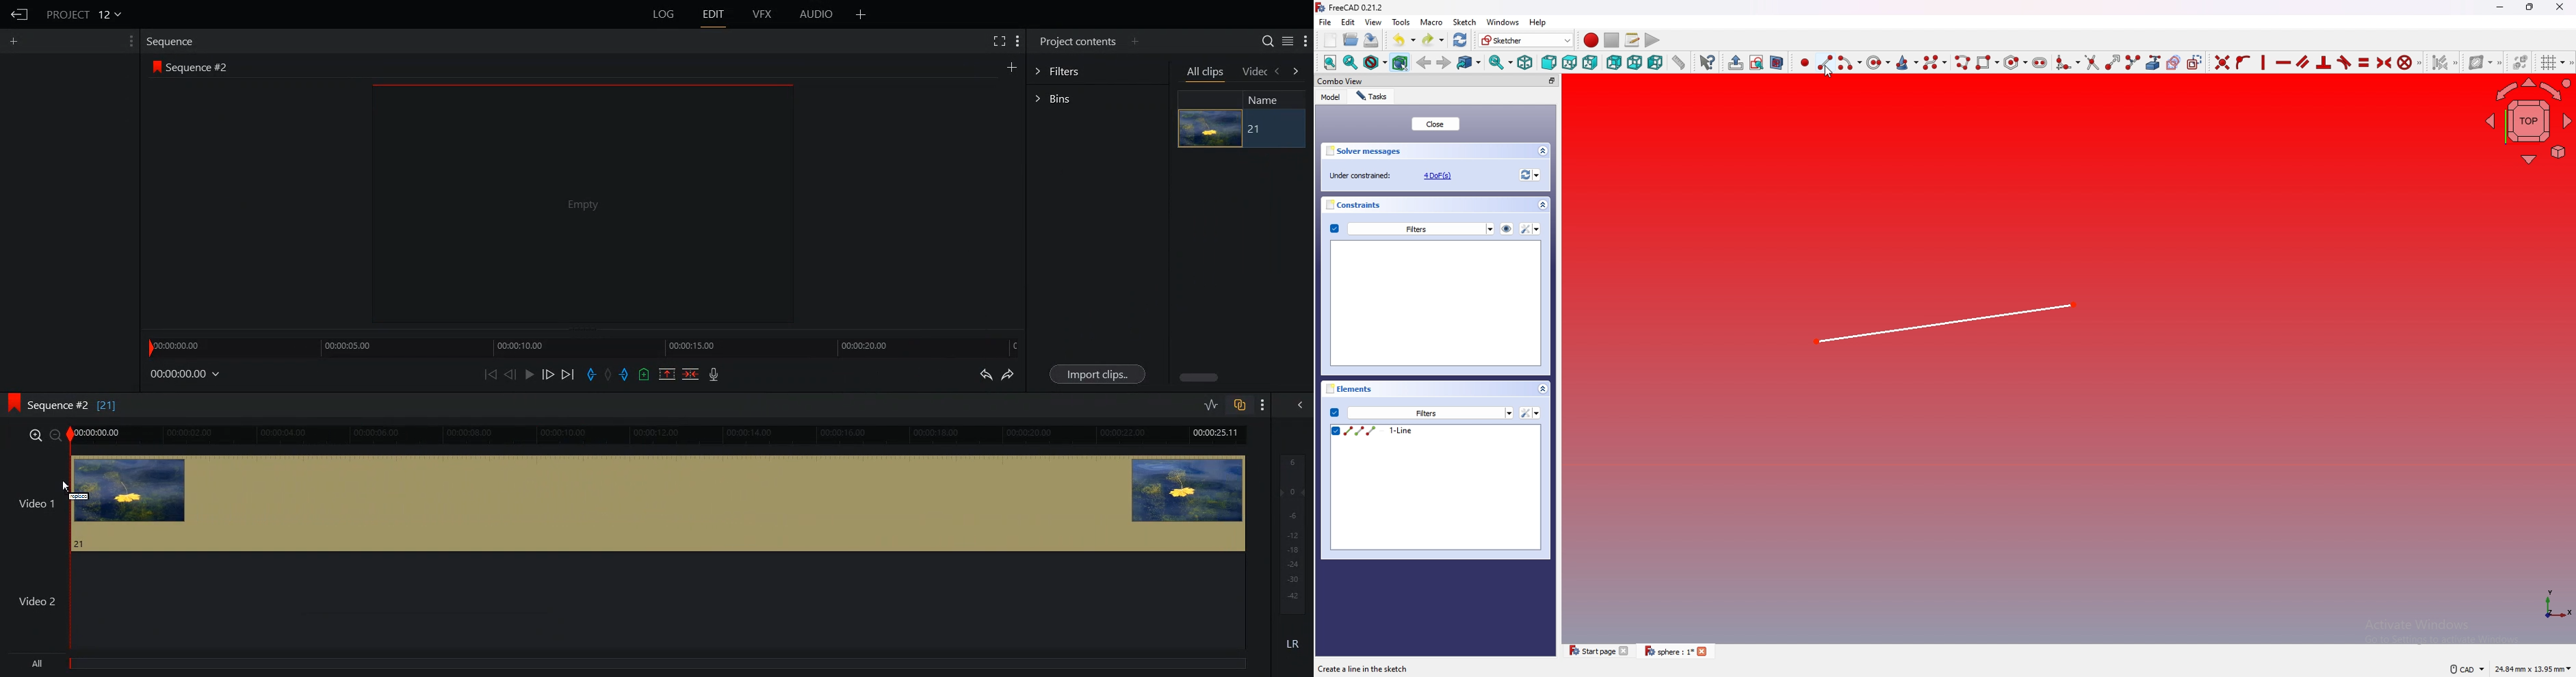  What do you see at coordinates (129, 41) in the screenshot?
I see `Show Setting Menu` at bounding box center [129, 41].